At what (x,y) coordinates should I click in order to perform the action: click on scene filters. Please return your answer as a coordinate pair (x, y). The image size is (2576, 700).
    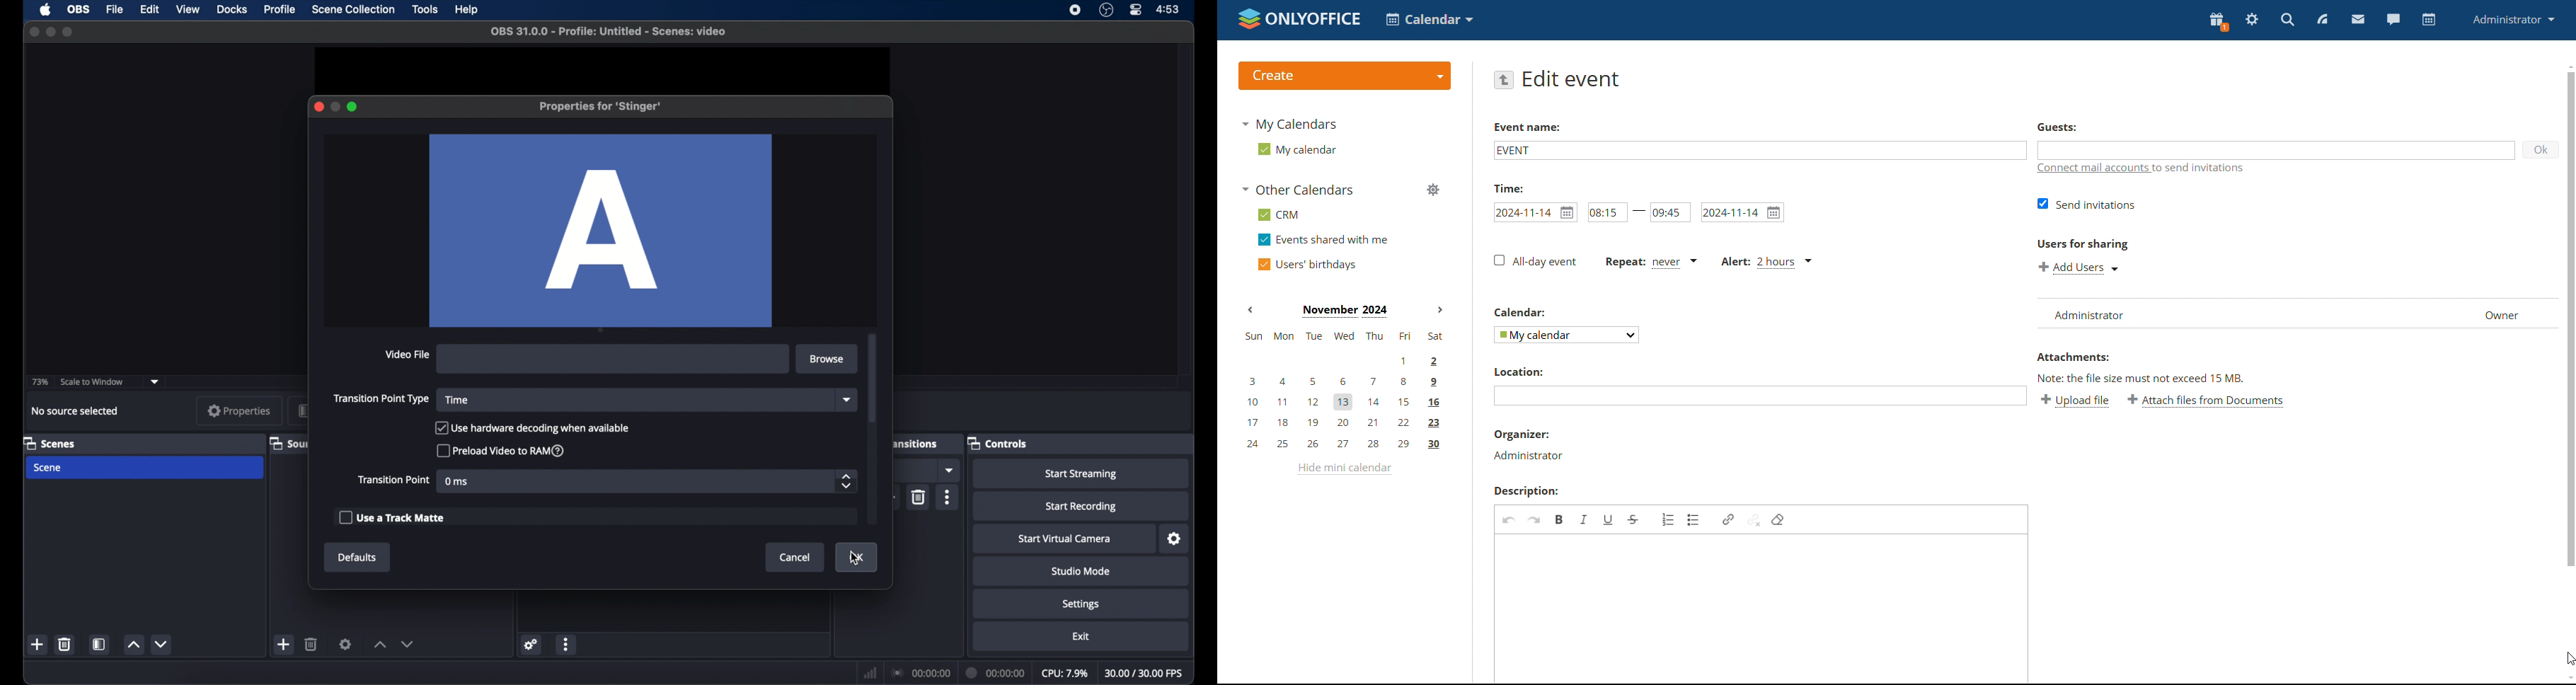
    Looking at the image, I should click on (100, 644).